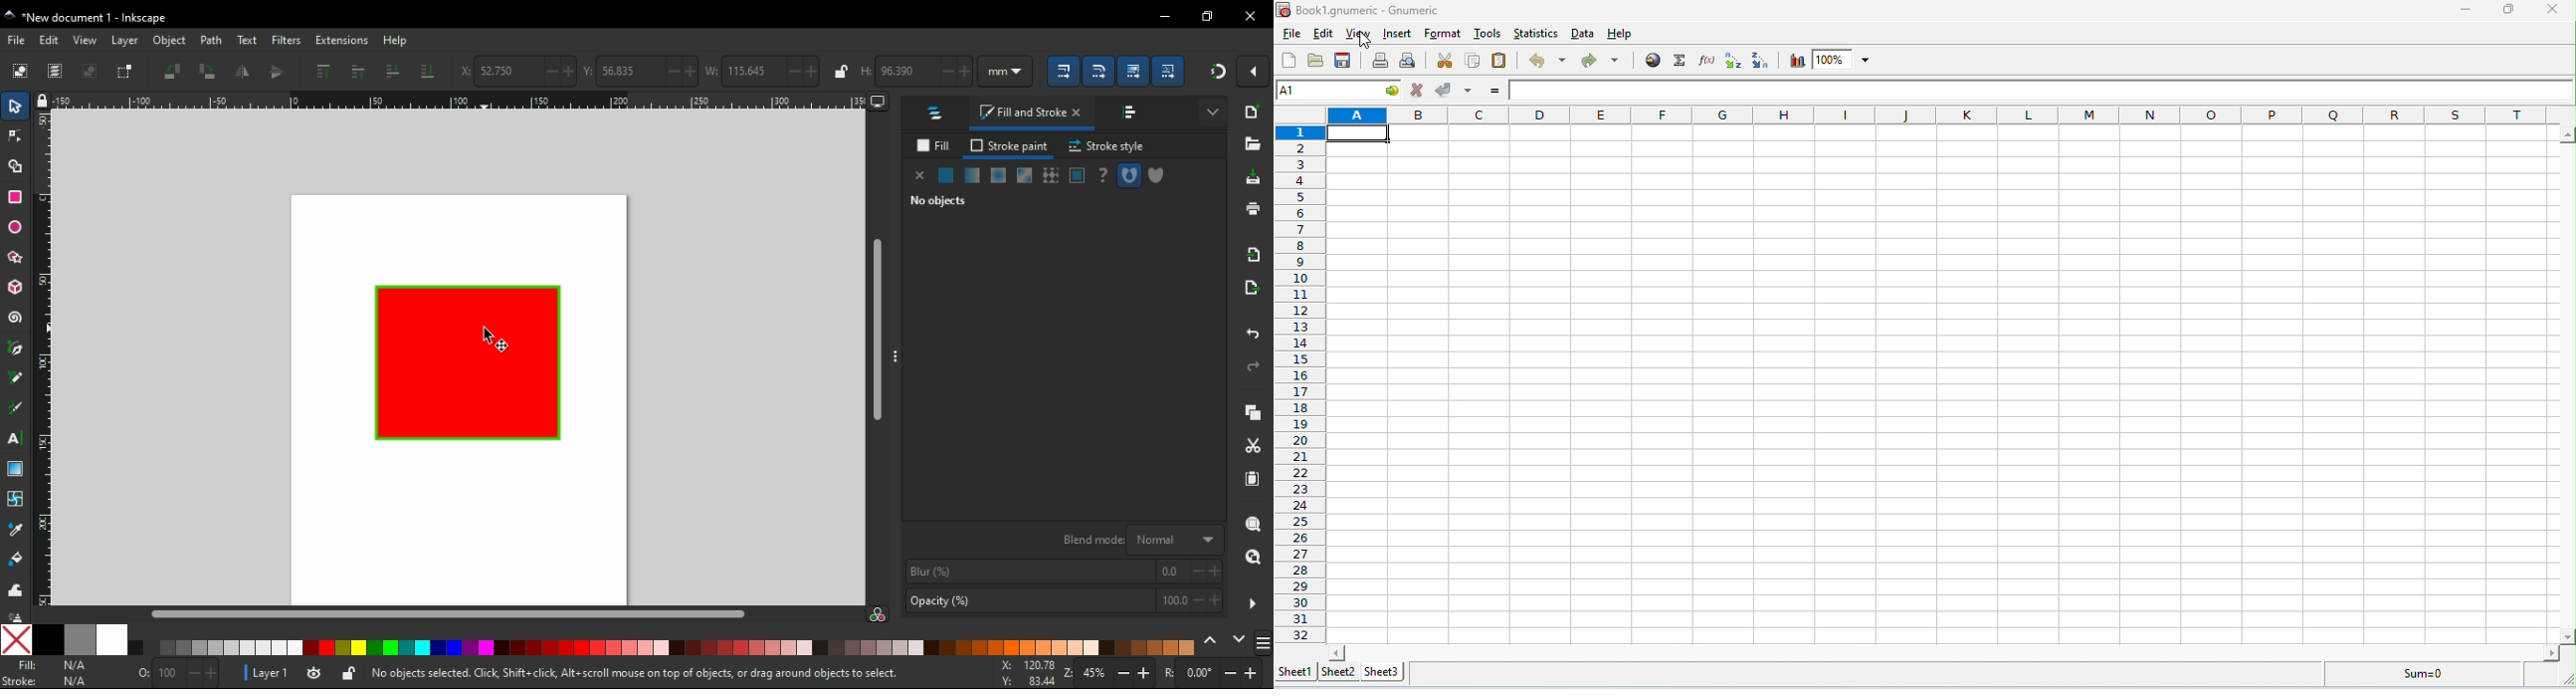 The height and width of the screenshot is (700, 2576). What do you see at coordinates (1164, 18) in the screenshot?
I see `minimize` at bounding box center [1164, 18].